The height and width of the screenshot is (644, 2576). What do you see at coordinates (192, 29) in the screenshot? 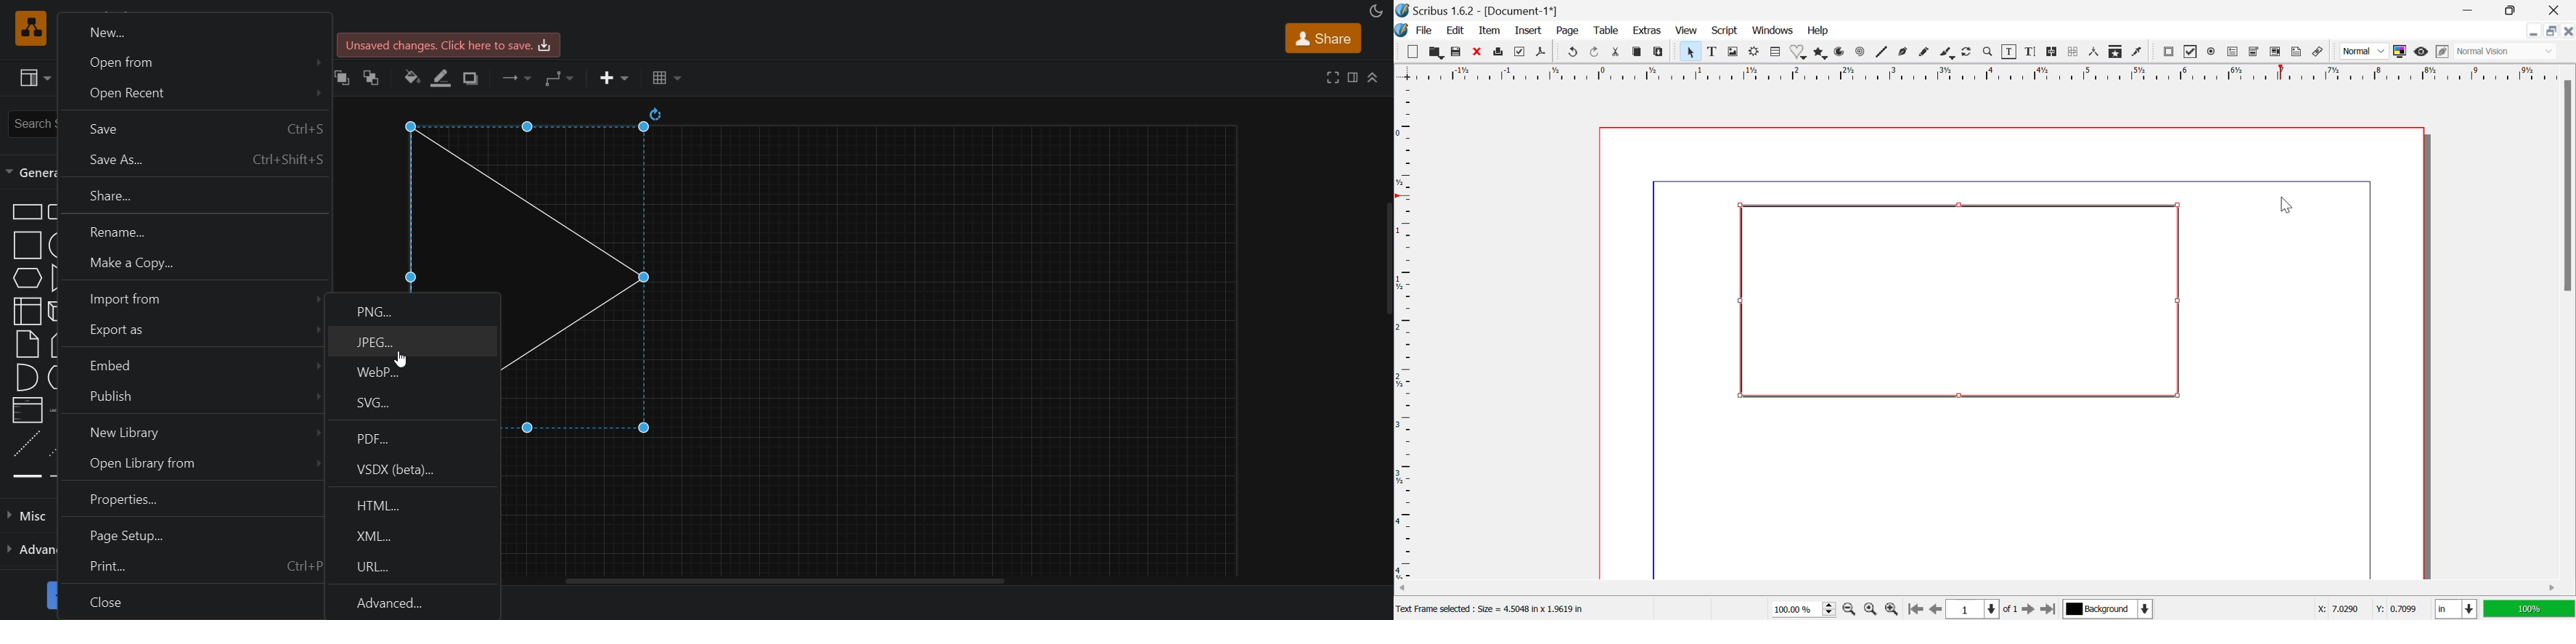
I see `new` at bounding box center [192, 29].